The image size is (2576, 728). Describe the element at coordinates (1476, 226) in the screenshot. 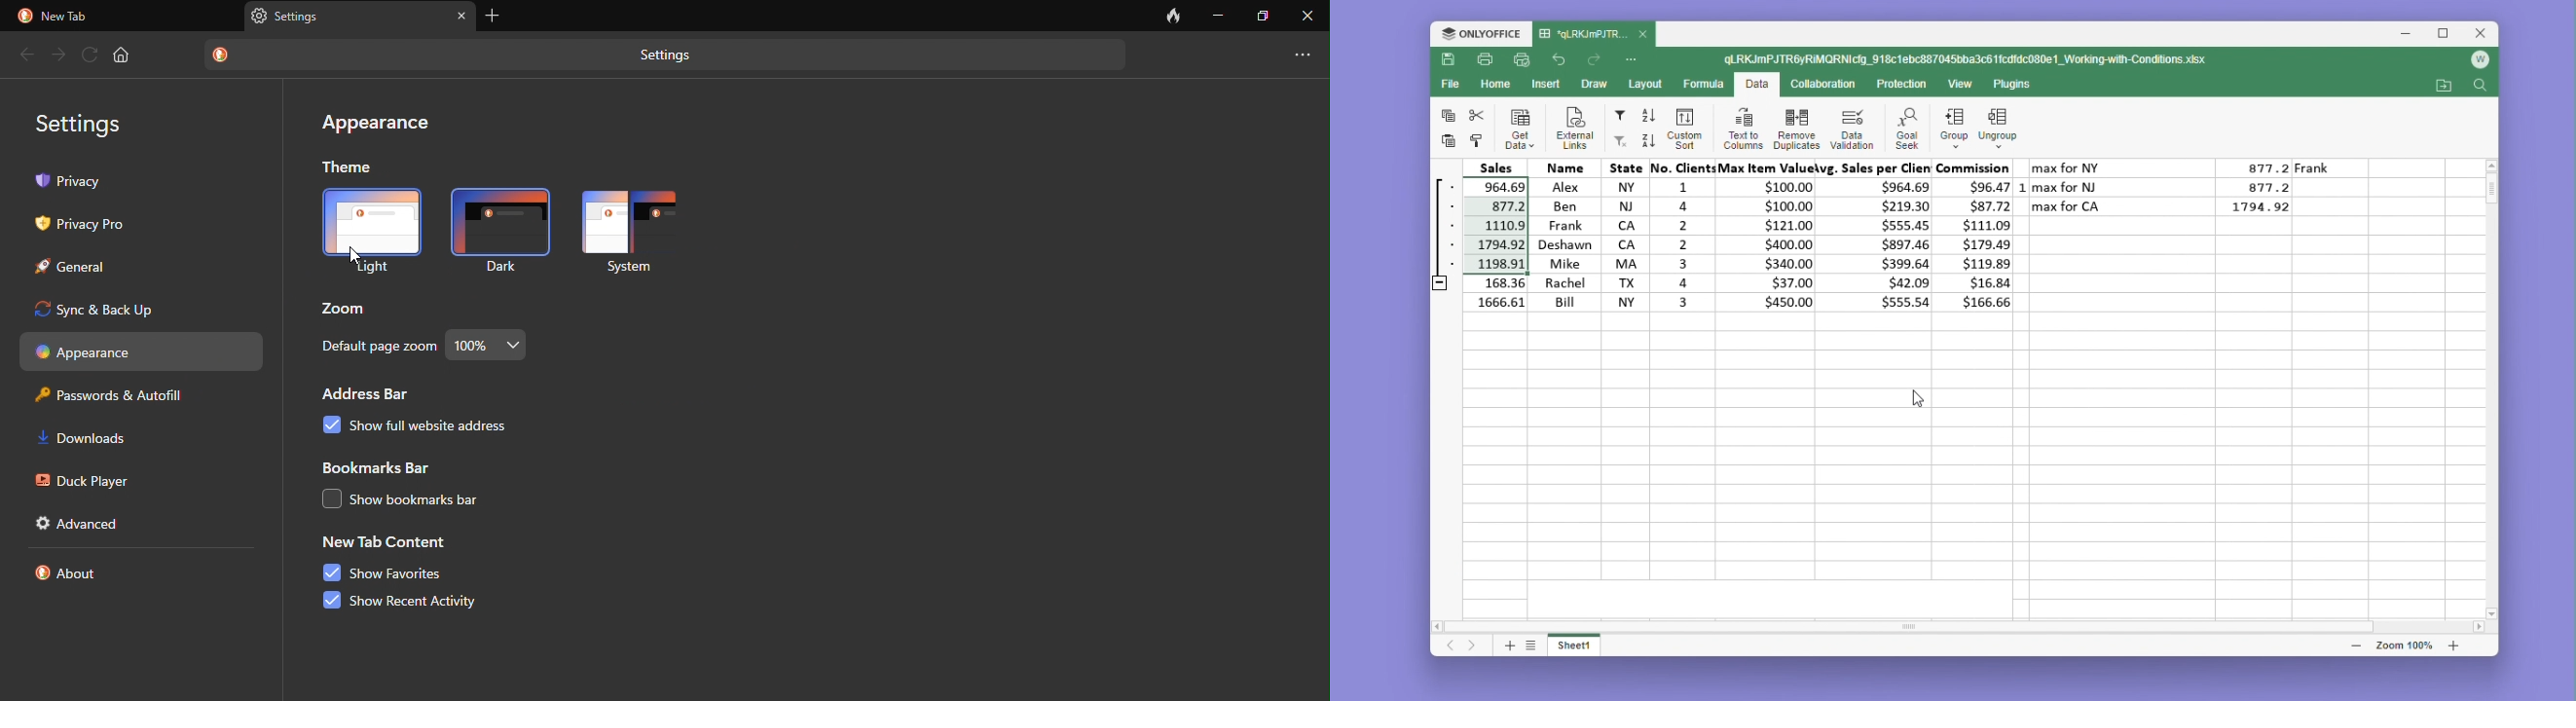

I see `selected cells` at that location.